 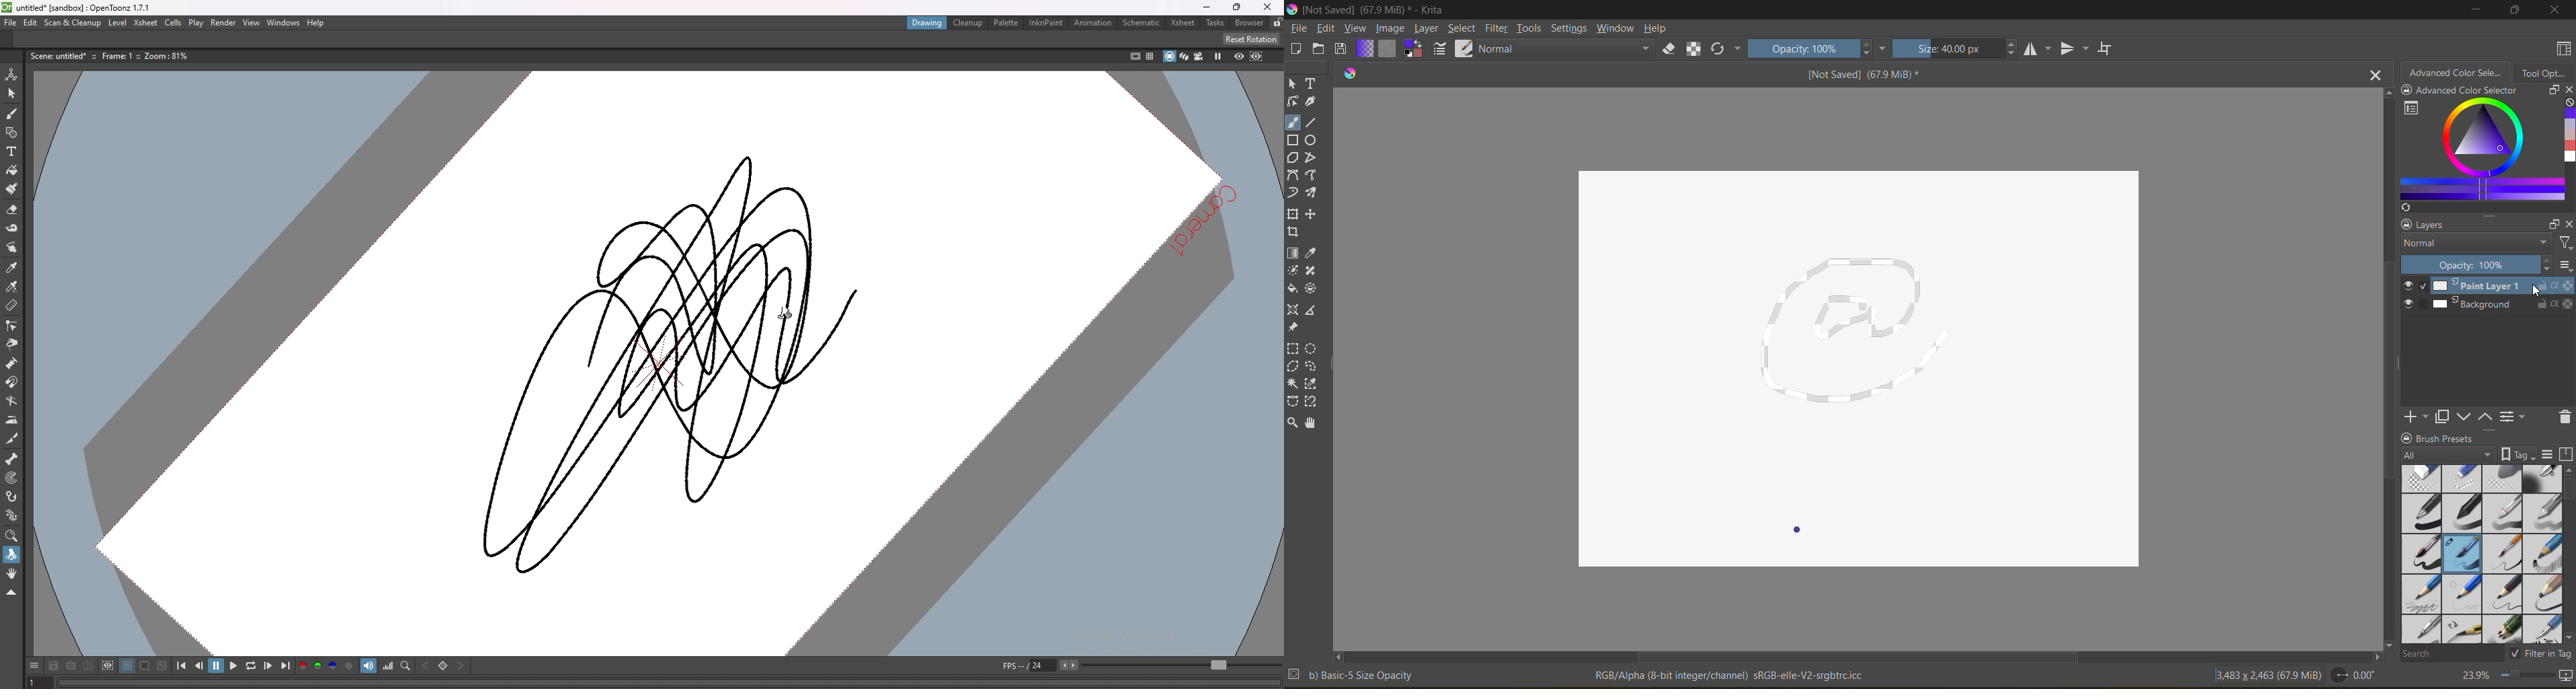 I want to click on image metadata, so click(x=2267, y=676).